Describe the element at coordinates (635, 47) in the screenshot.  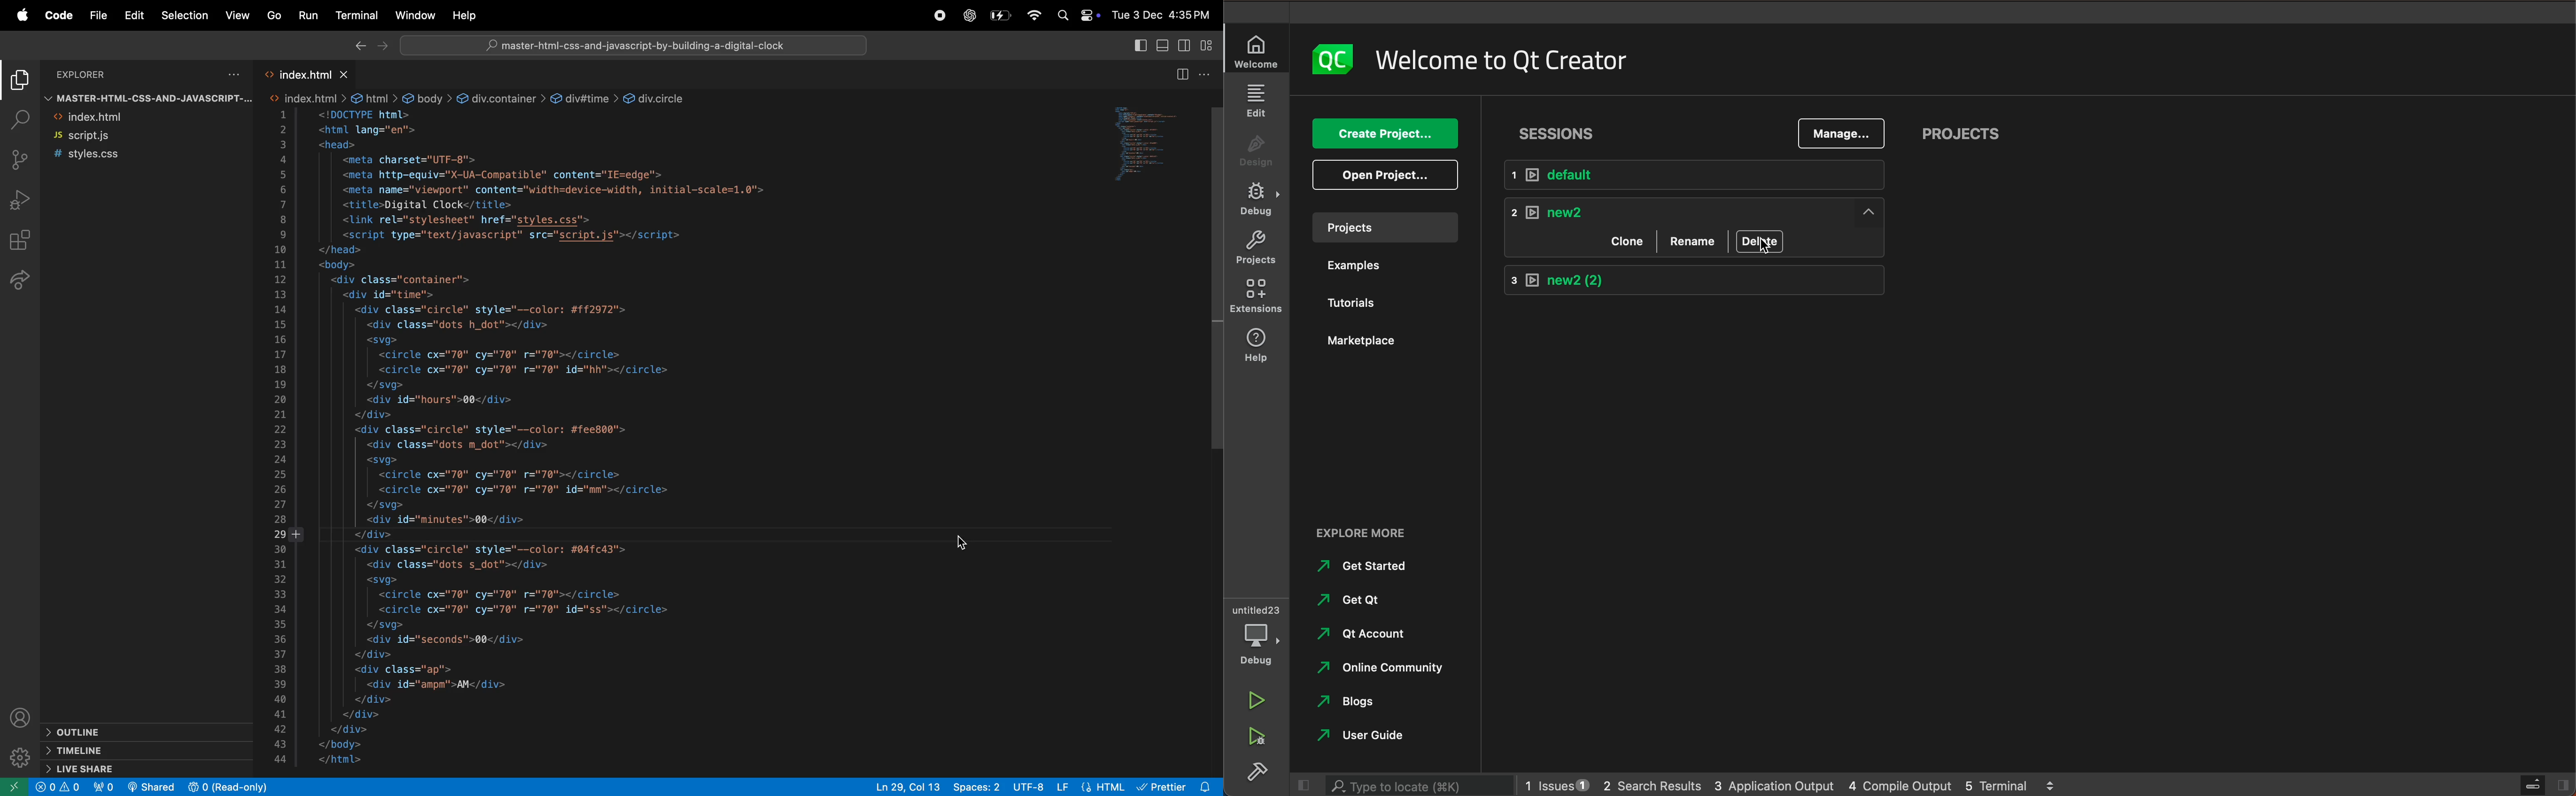
I see `serach bar` at that location.